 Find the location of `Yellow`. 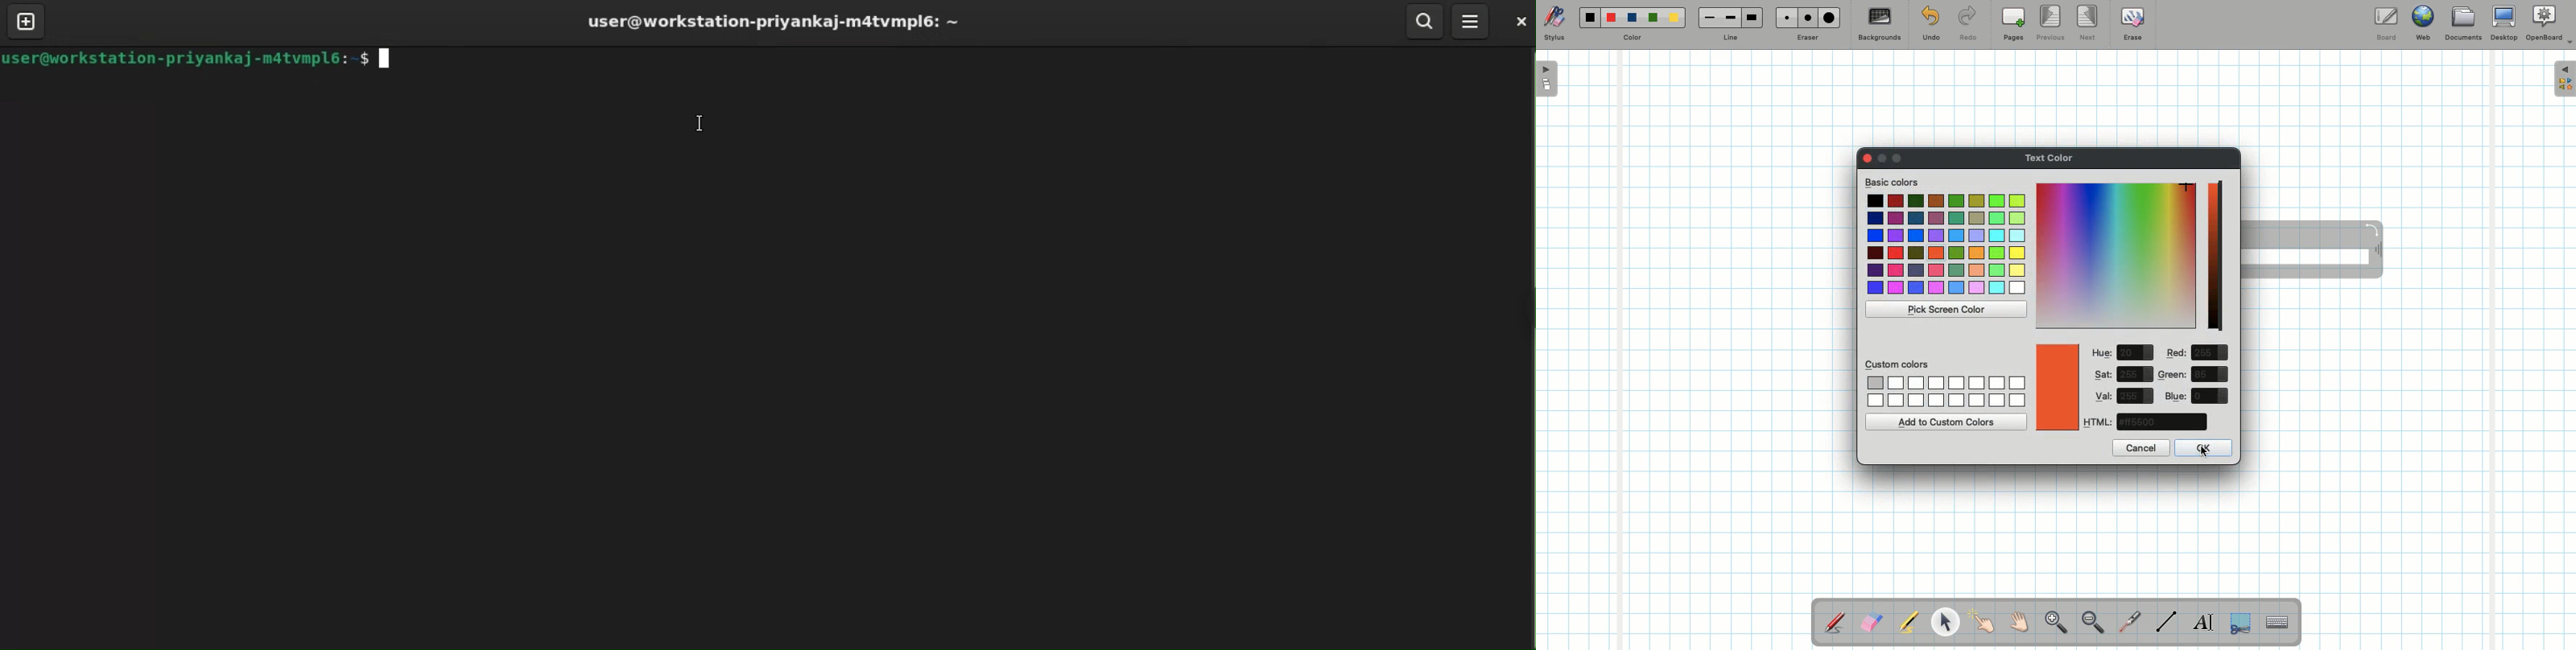

Yellow is located at coordinates (1674, 17).